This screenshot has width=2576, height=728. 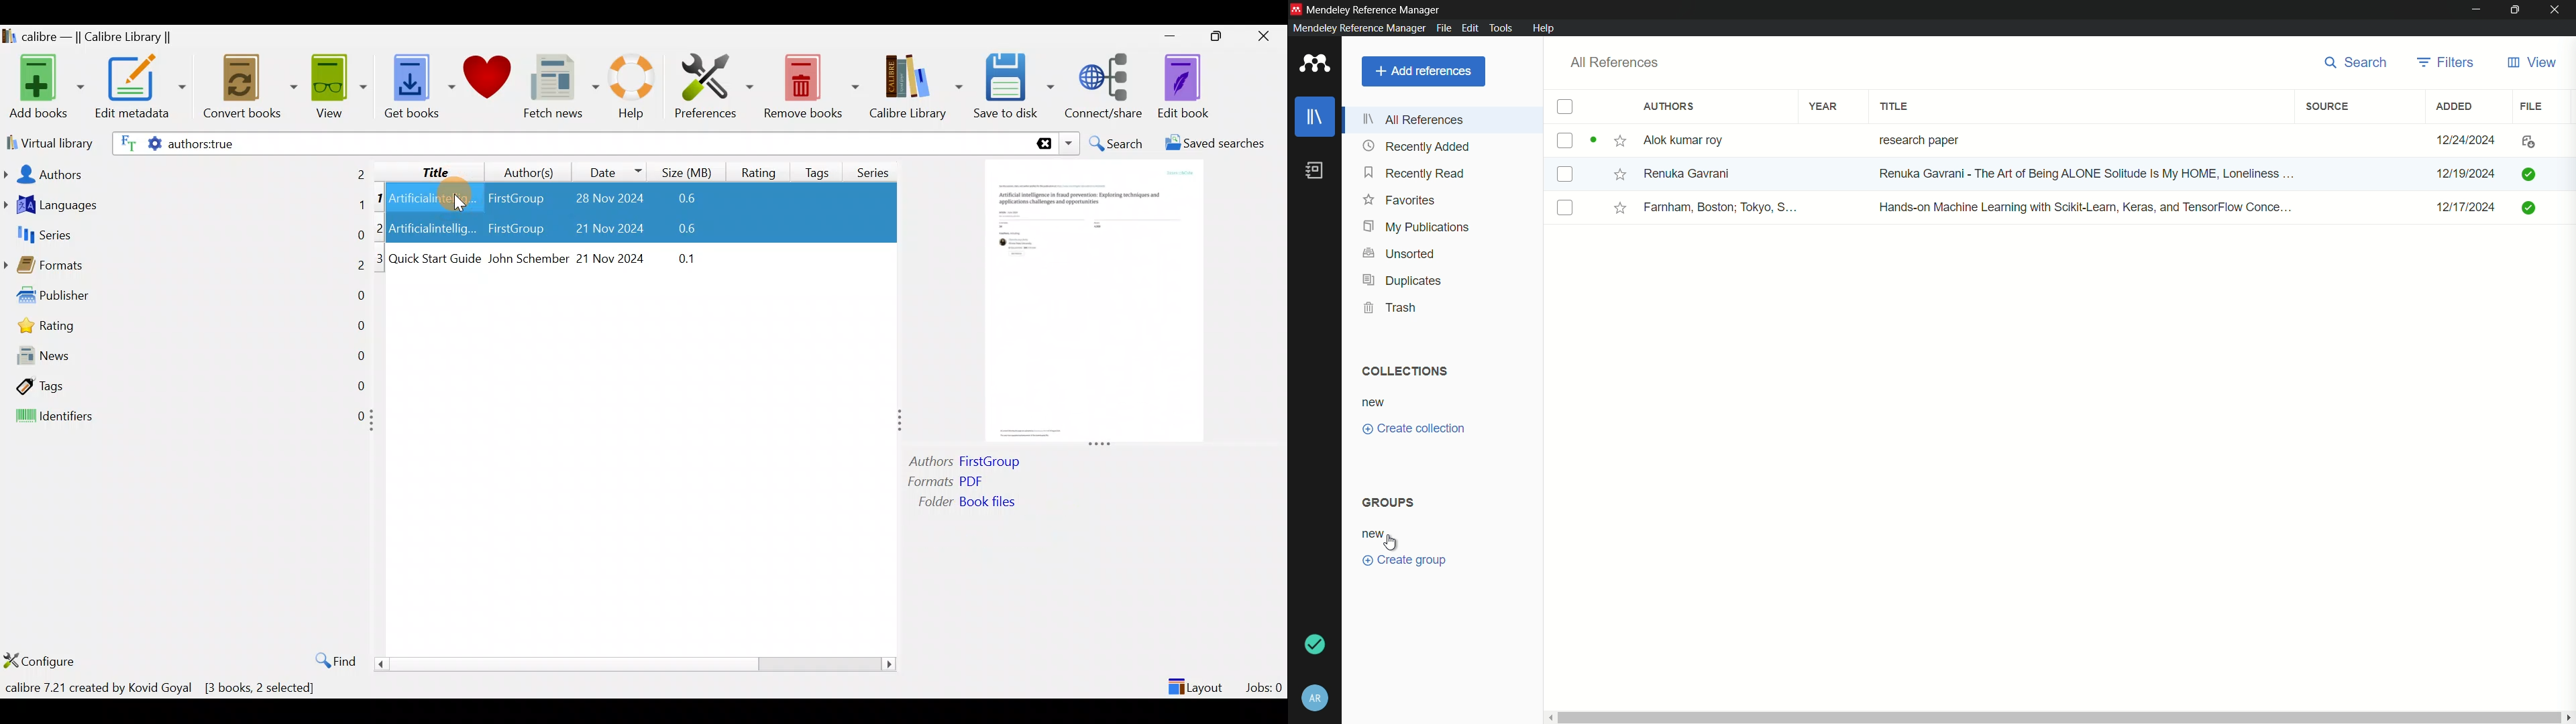 What do you see at coordinates (675, 231) in the screenshot?
I see `0.6` at bounding box center [675, 231].